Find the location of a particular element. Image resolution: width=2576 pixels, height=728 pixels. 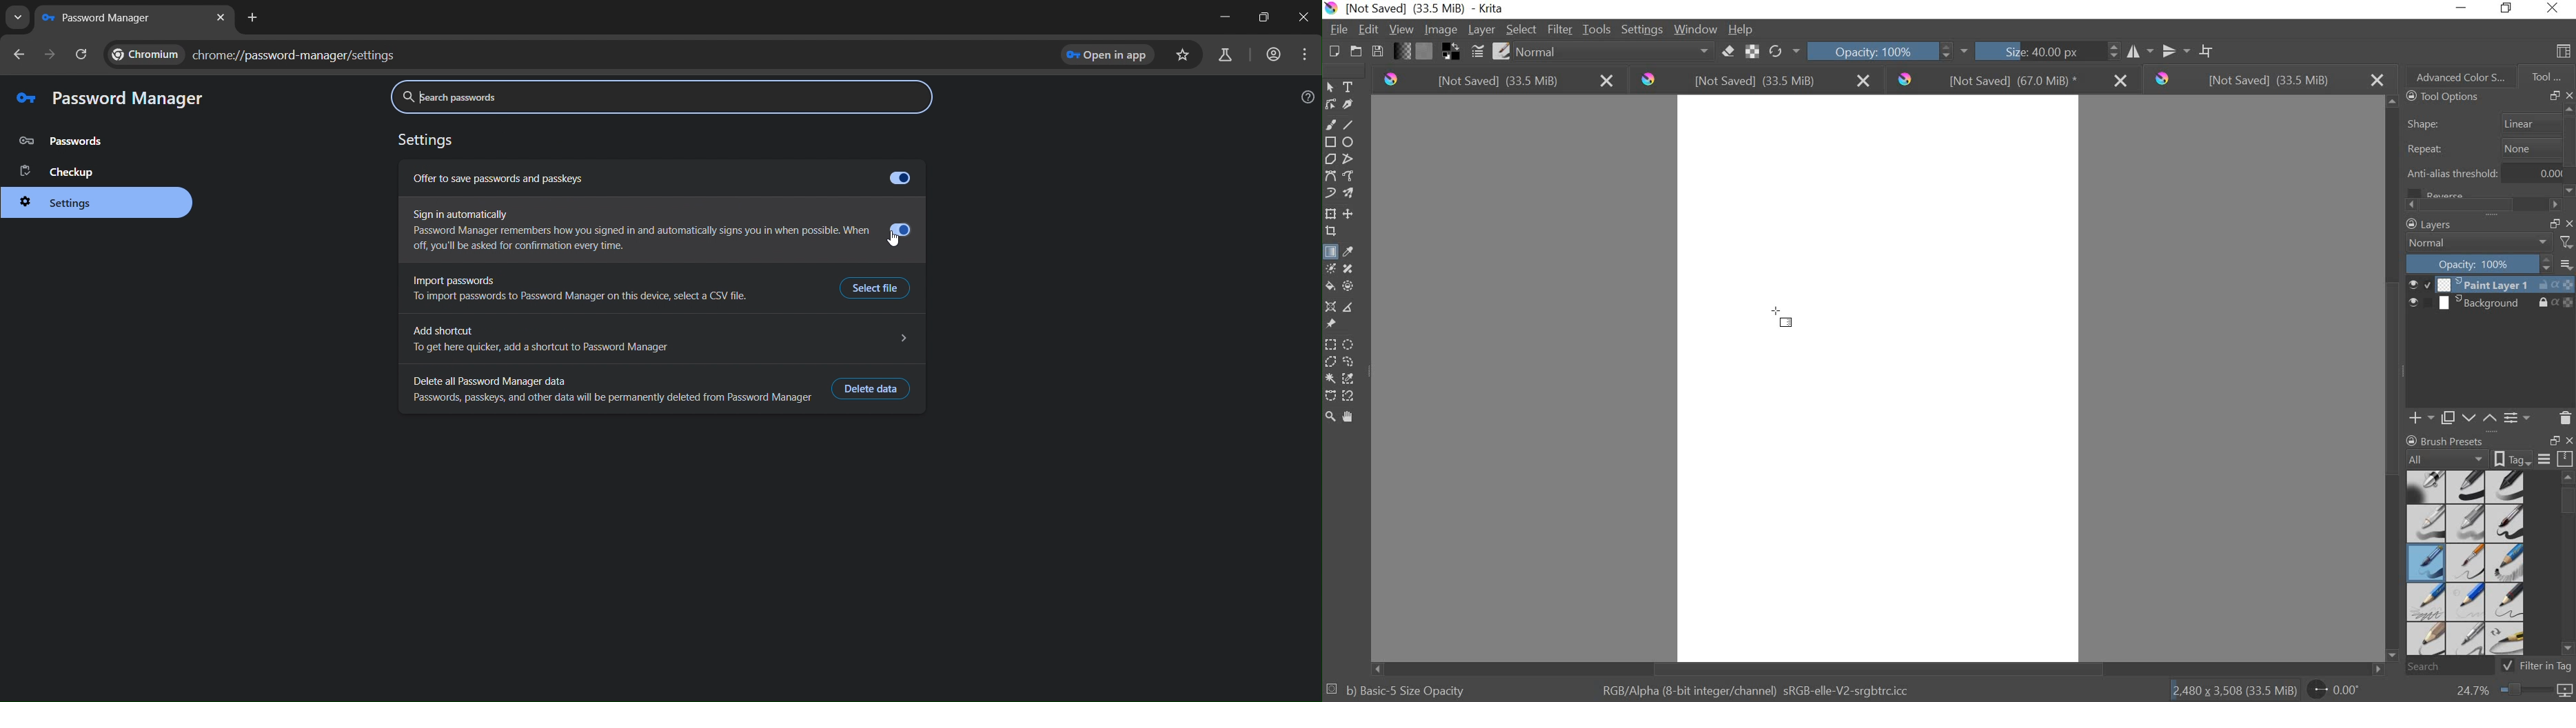

polygon selection is located at coordinates (1330, 362).